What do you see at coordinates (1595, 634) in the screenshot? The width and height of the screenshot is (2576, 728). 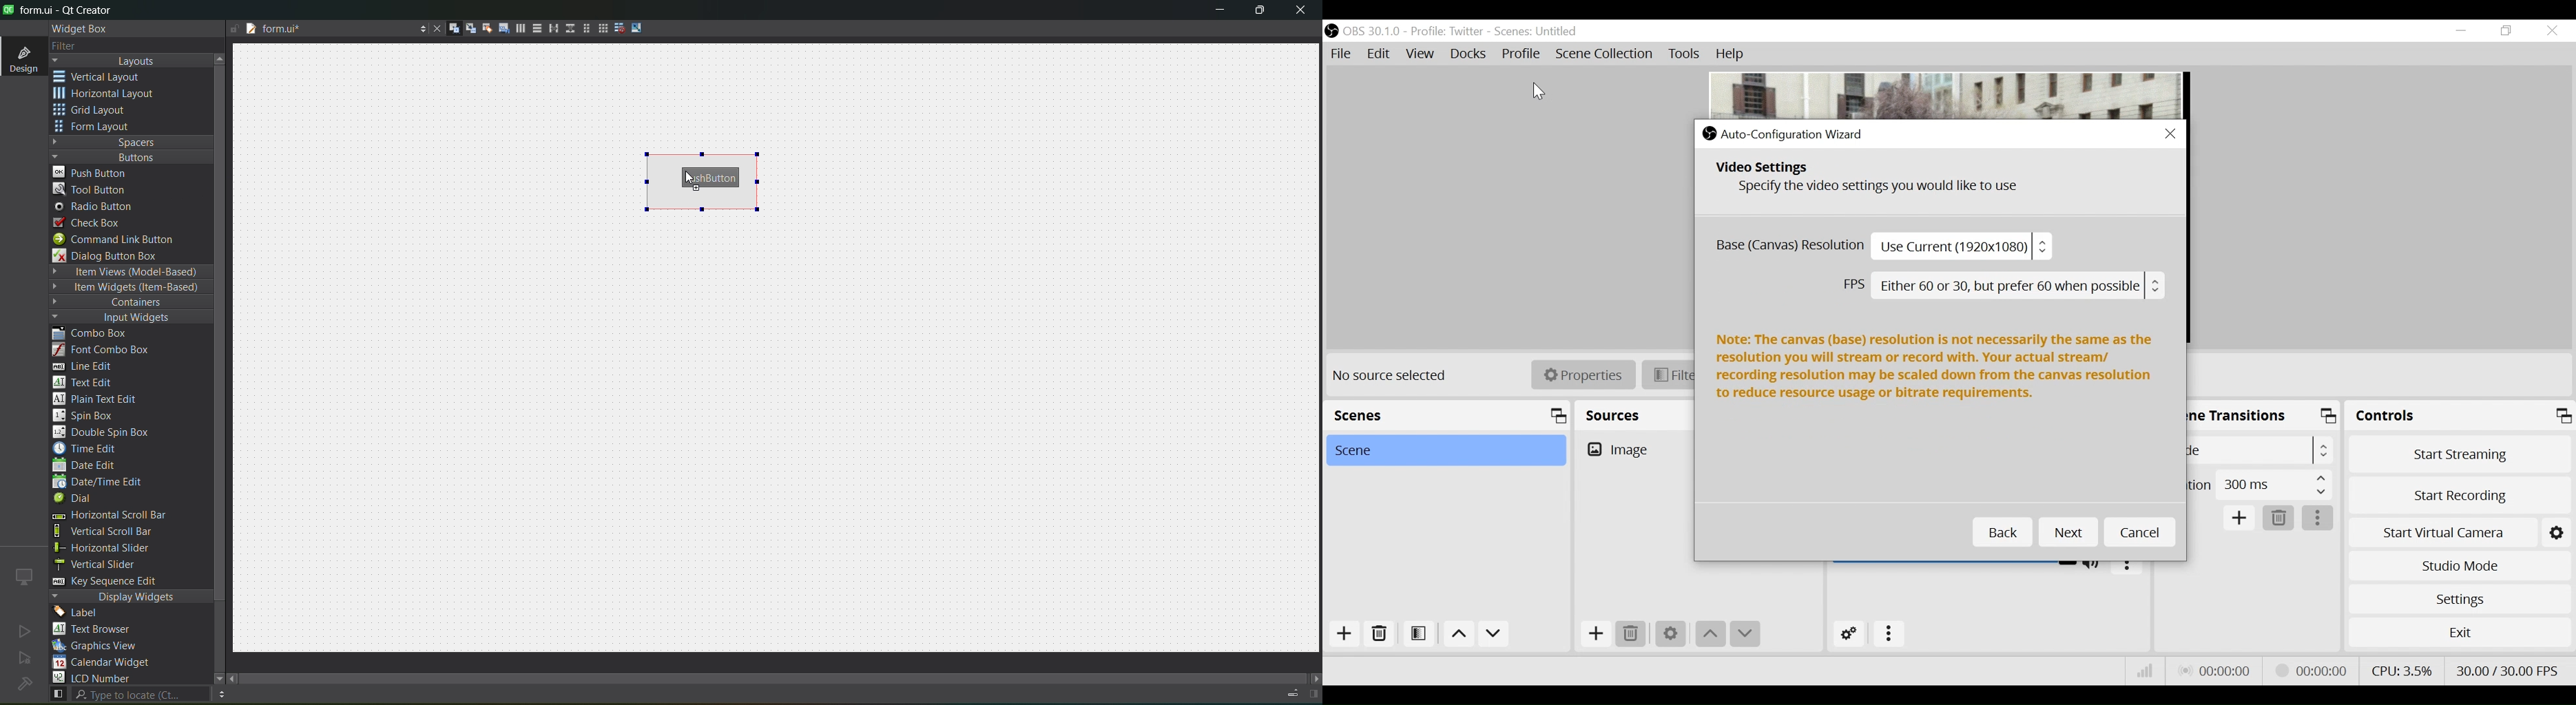 I see `Add` at bounding box center [1595, 634].